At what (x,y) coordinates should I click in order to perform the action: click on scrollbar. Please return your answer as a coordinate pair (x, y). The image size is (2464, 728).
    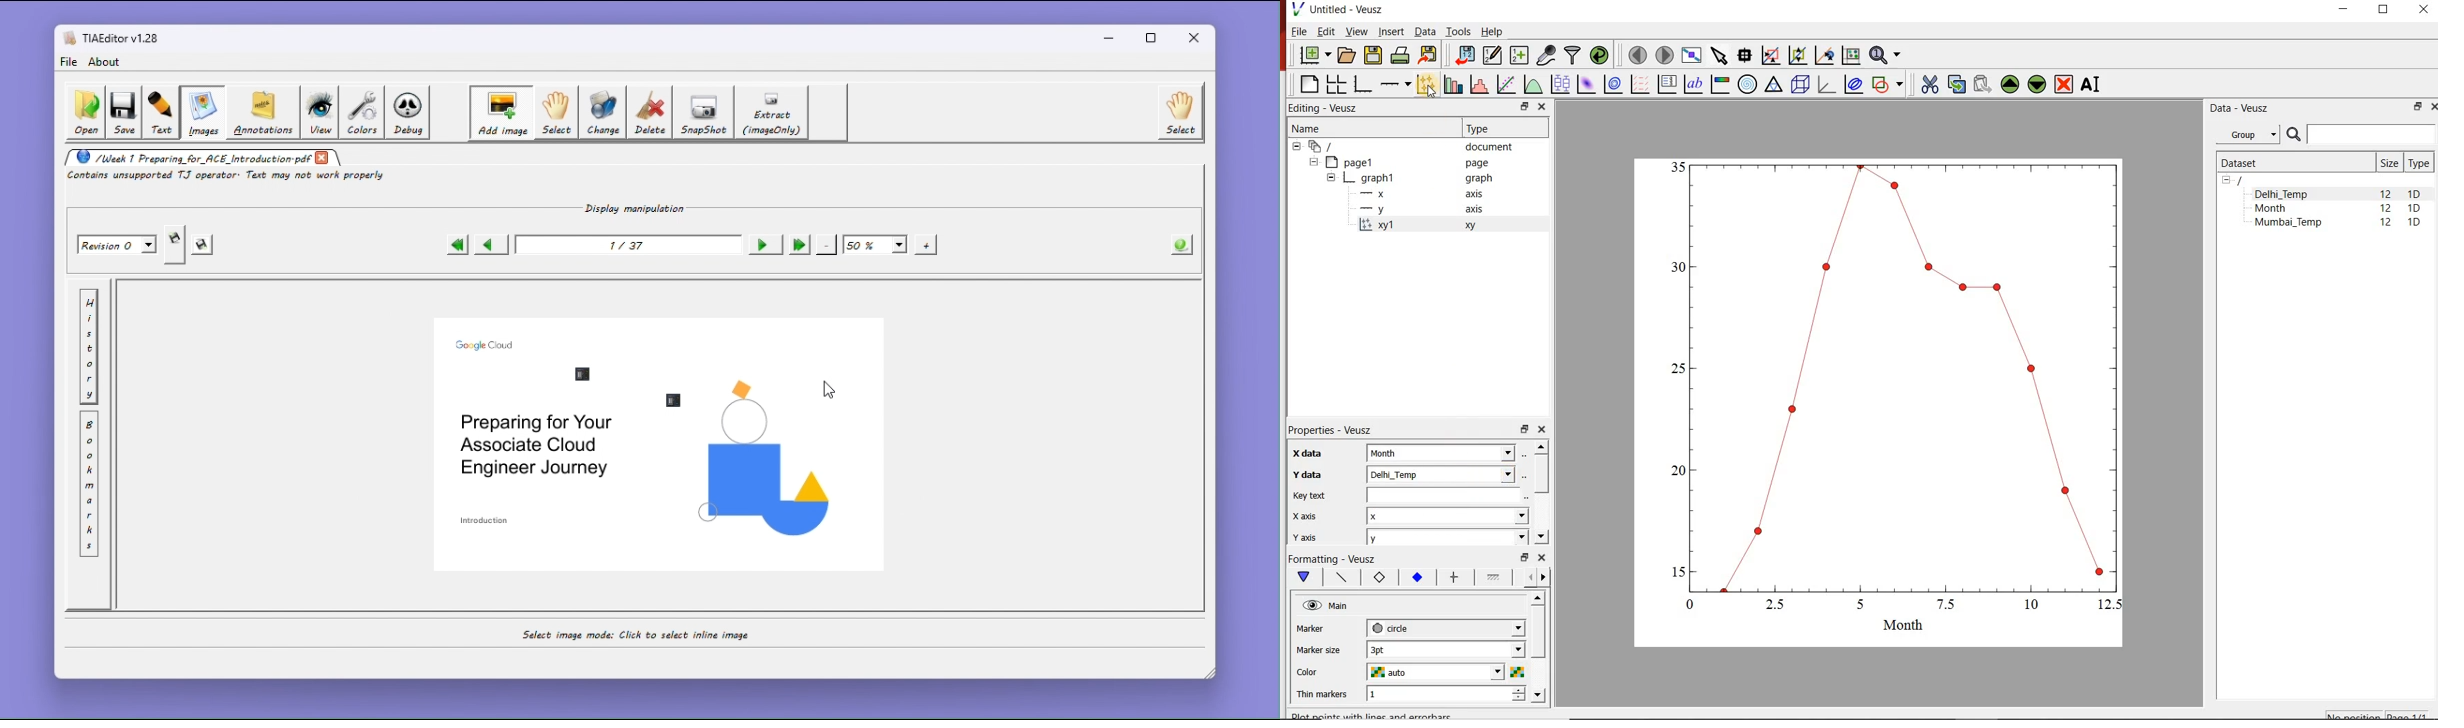
    Looking at the image, I should click on (1541, 492).